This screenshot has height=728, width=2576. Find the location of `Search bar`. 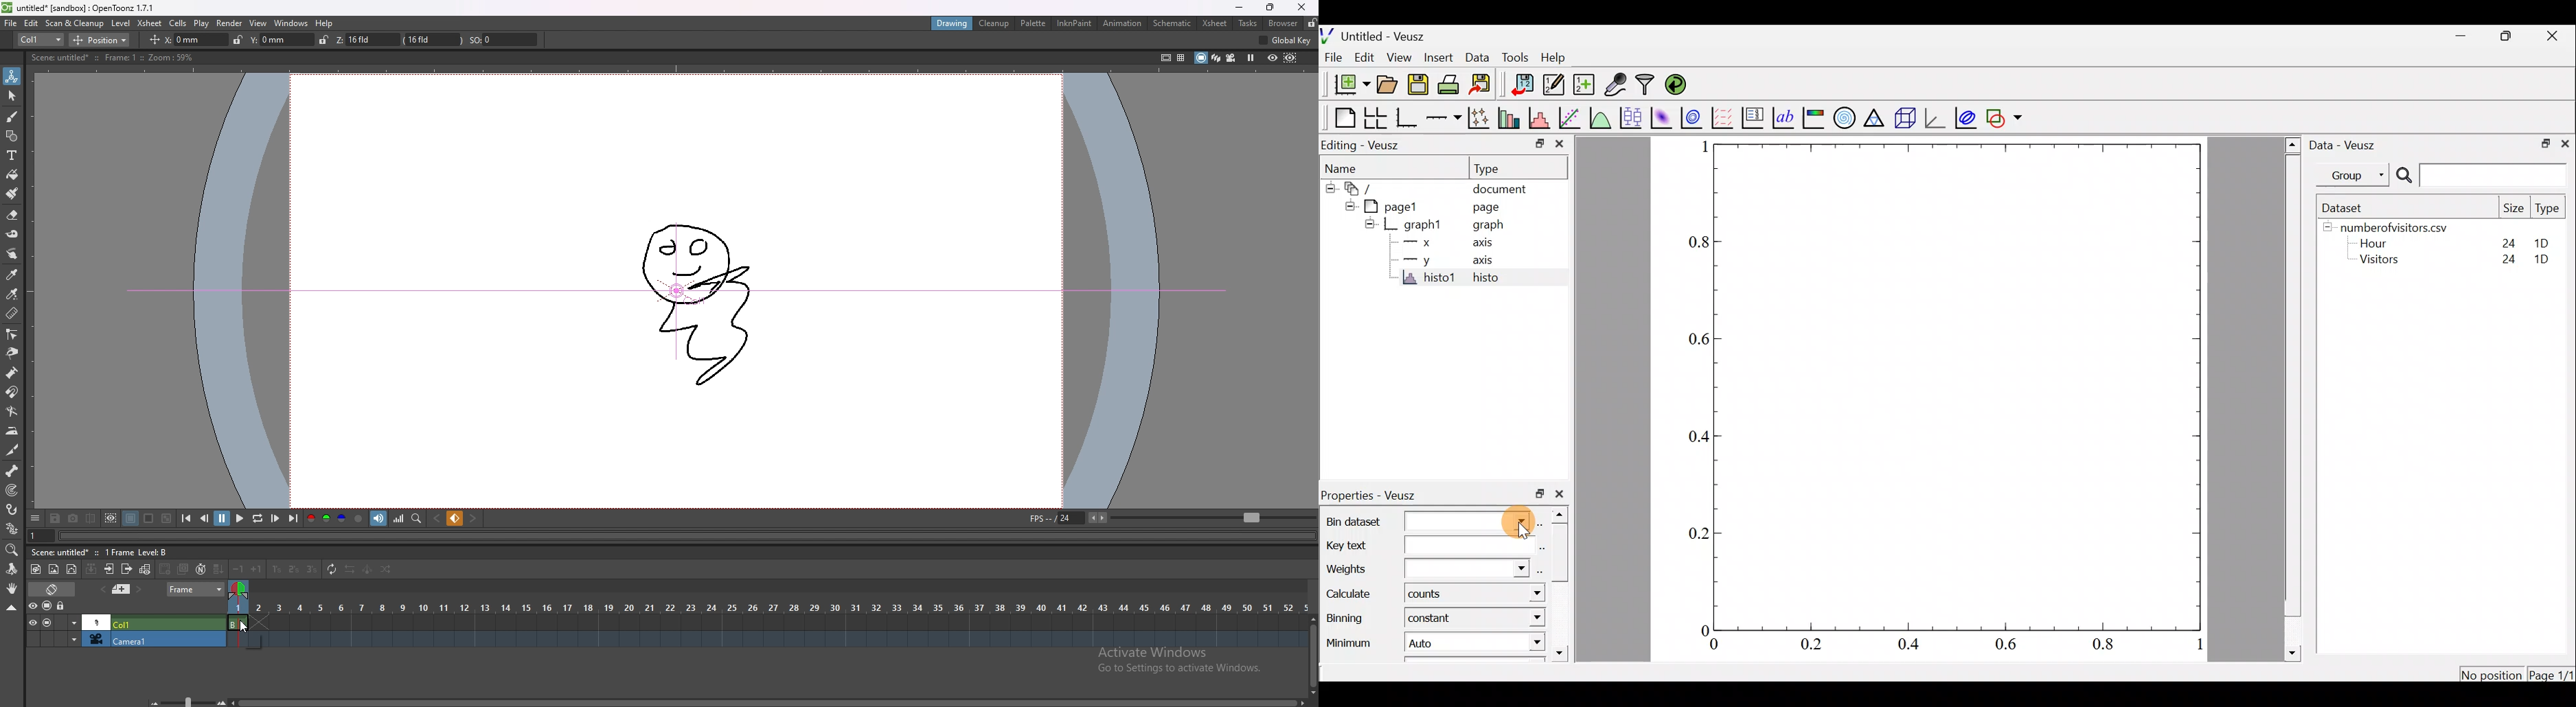

Search bar is located at coordinates (2481, 175).